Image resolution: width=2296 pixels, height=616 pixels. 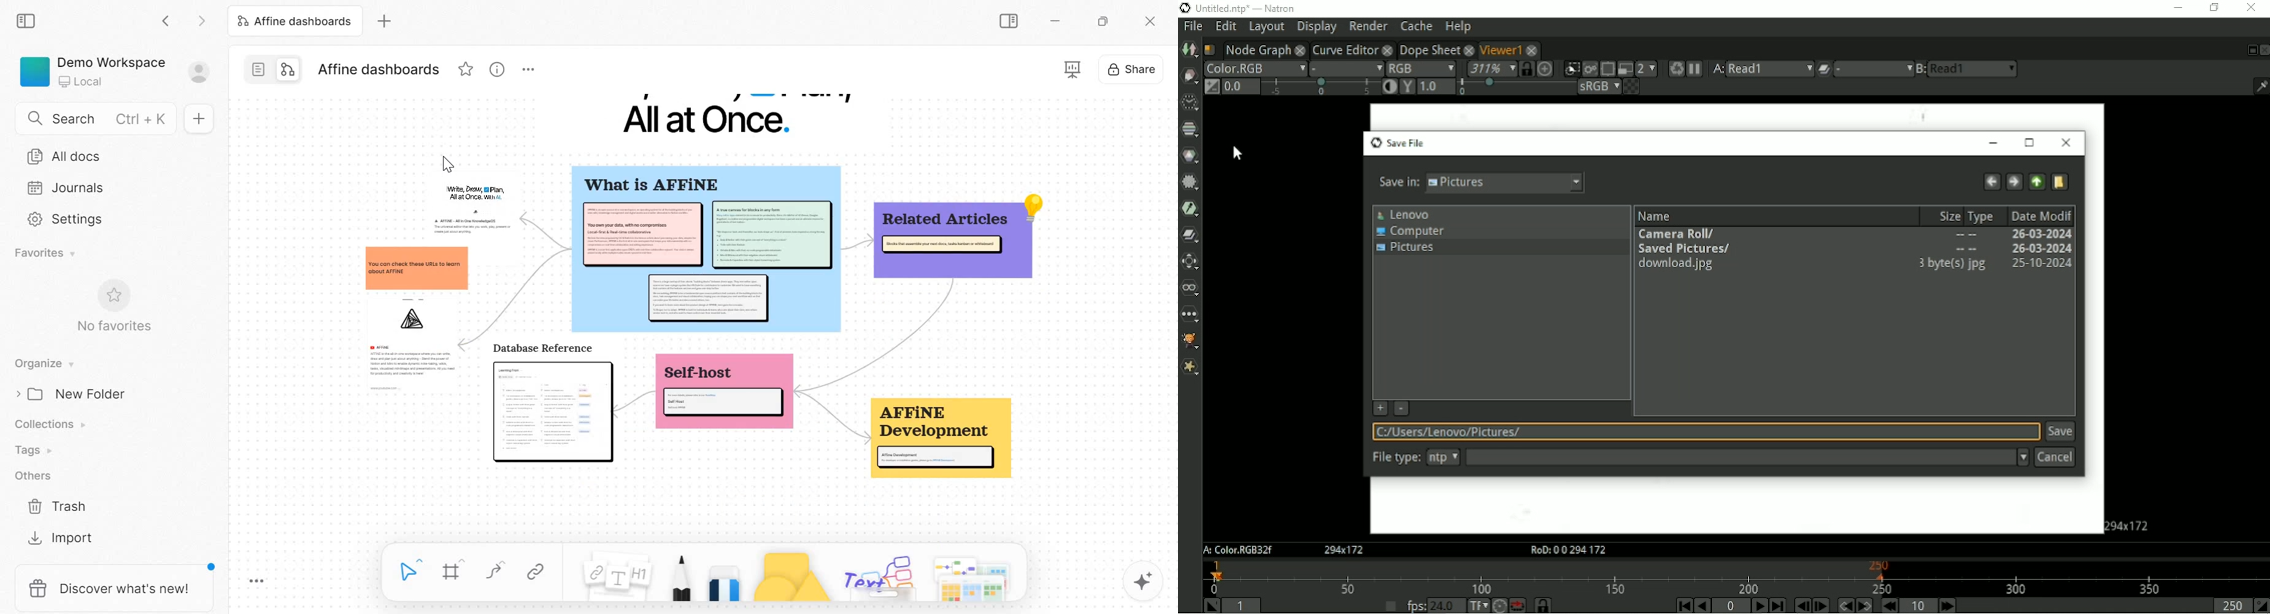 I want to click on New doc, so click(x=198, y=120).